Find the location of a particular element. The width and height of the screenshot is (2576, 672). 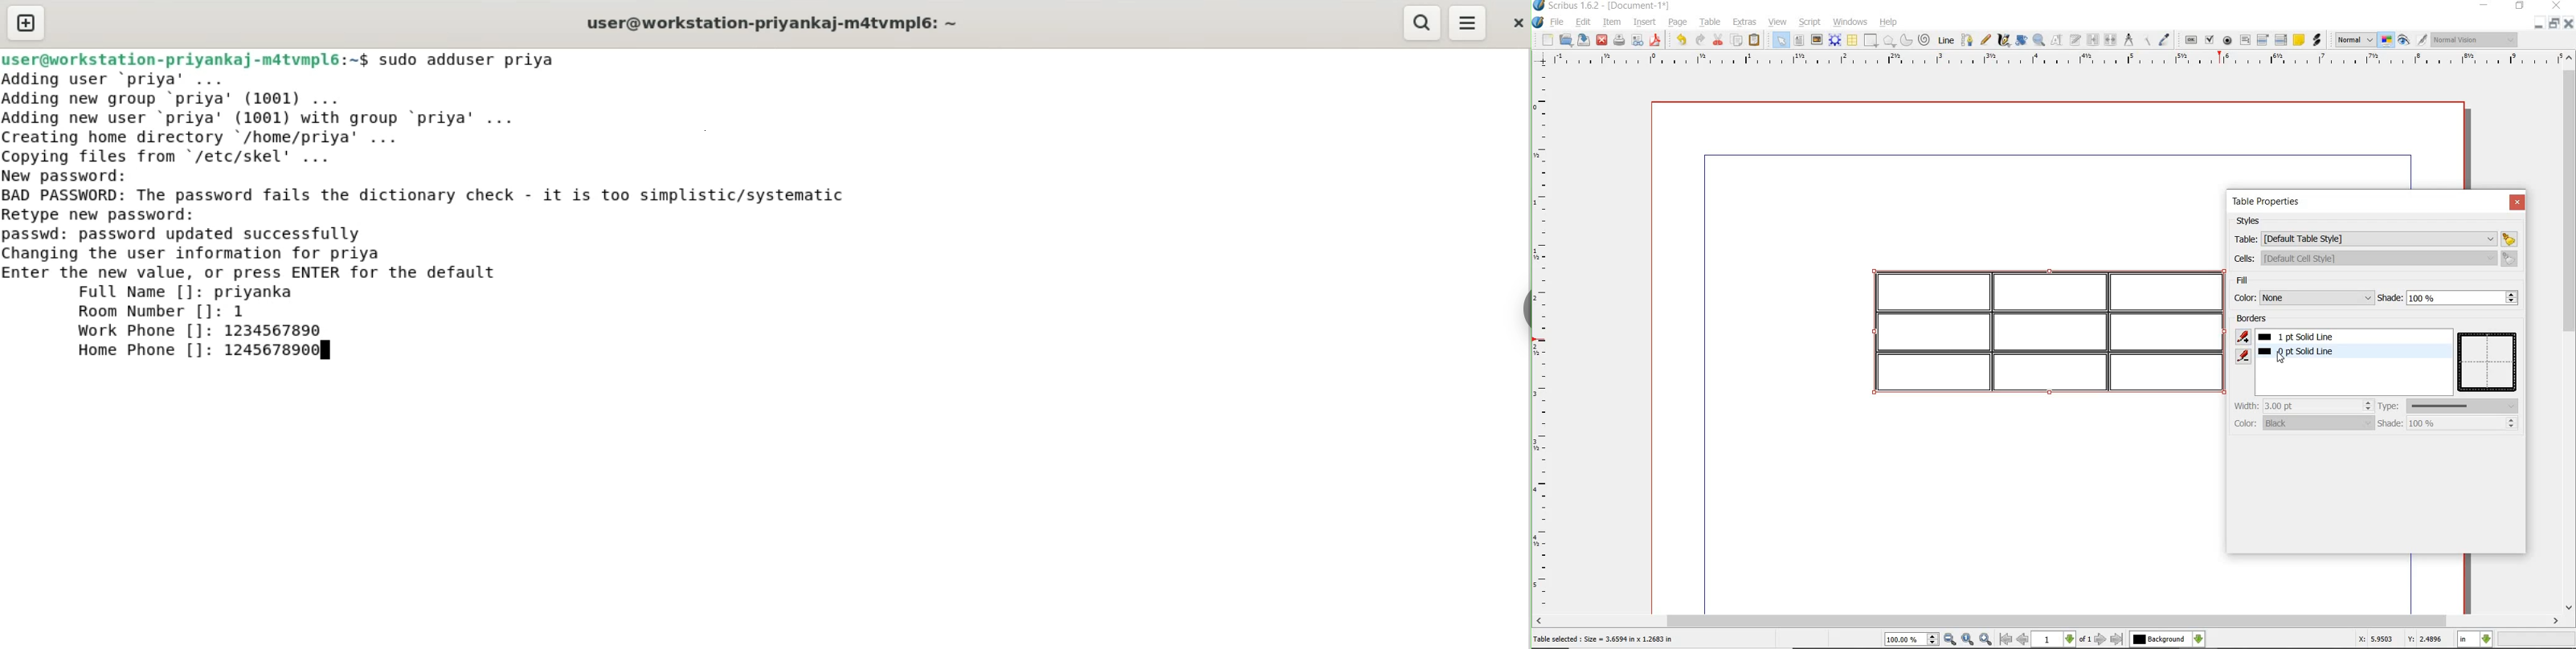

edit content of frame is located at coordinates (2057, 40).